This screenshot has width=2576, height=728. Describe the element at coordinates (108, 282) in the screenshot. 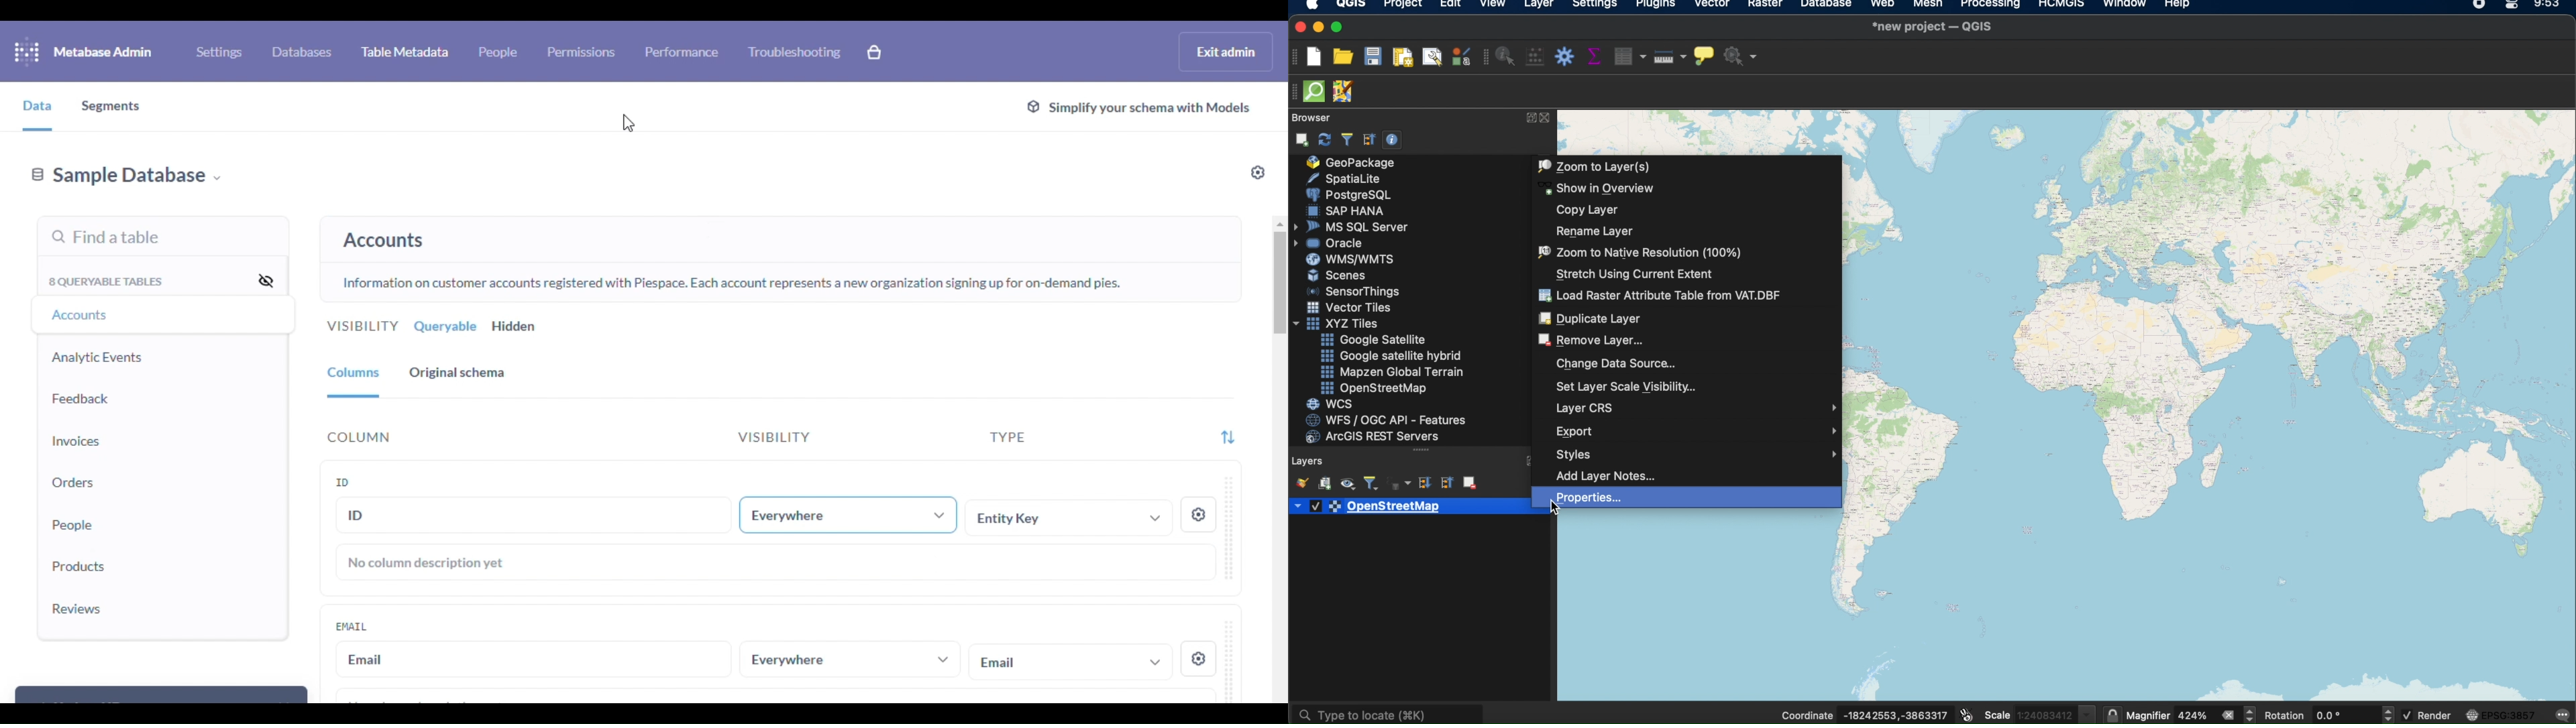

I see `8 queryable tables` at that location.